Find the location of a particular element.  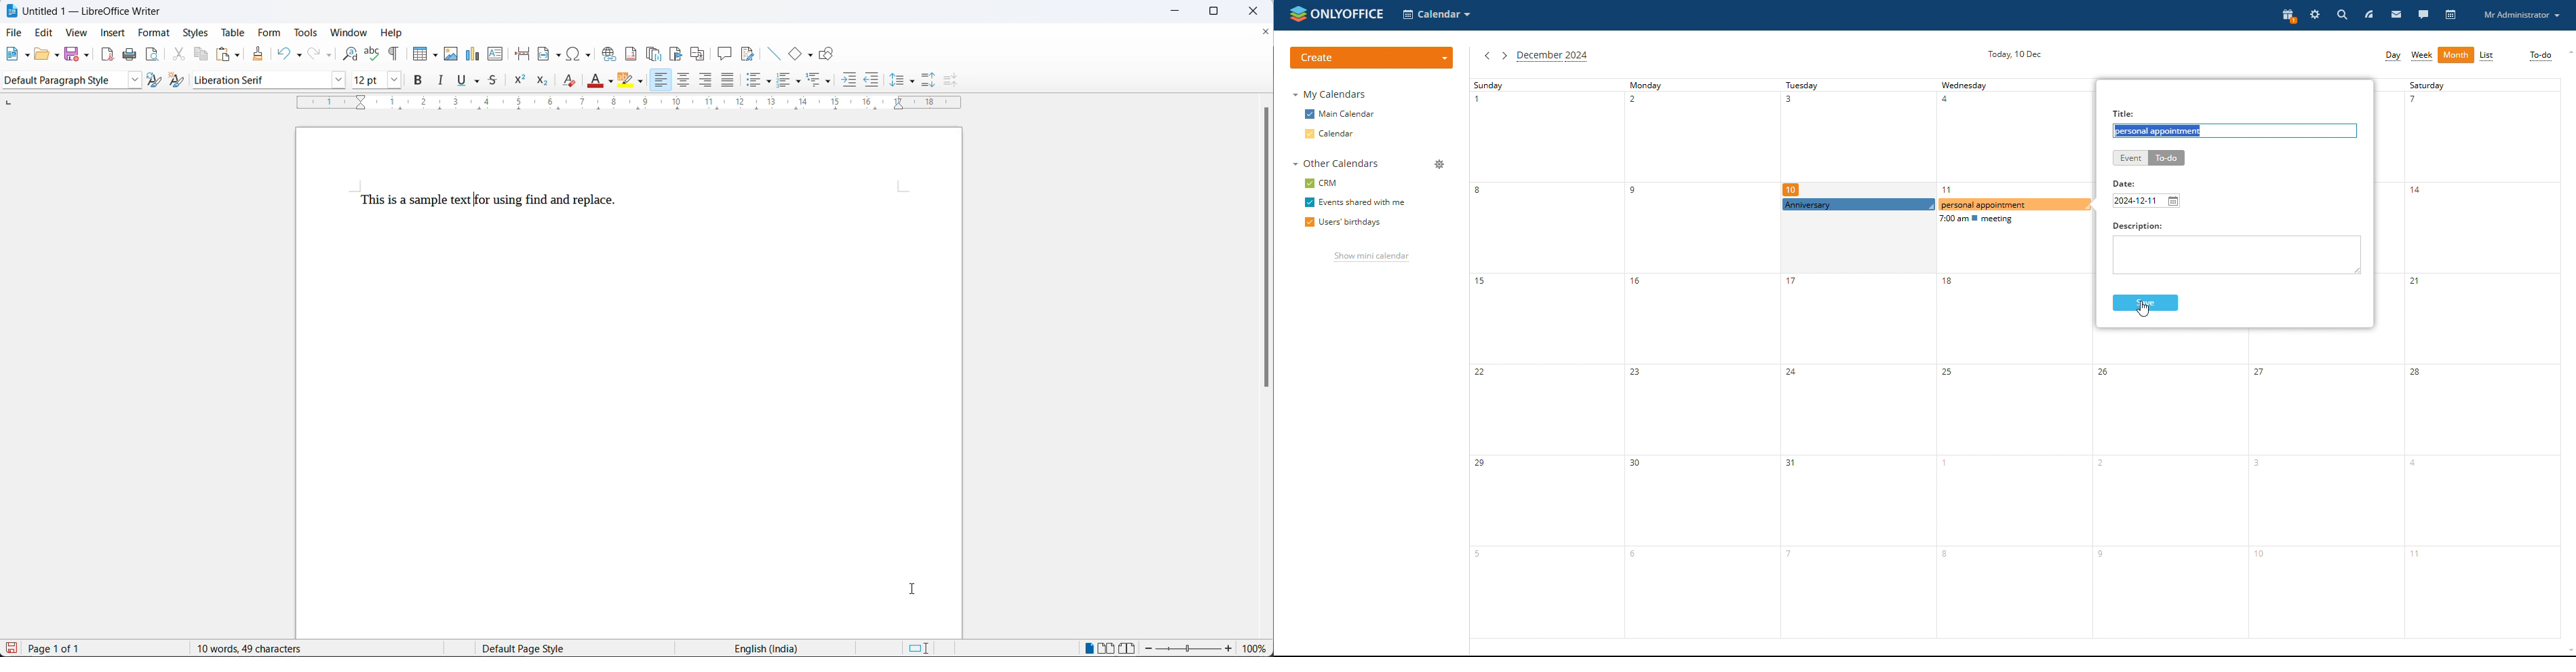

increase indent is located at coordinates (850, 82).